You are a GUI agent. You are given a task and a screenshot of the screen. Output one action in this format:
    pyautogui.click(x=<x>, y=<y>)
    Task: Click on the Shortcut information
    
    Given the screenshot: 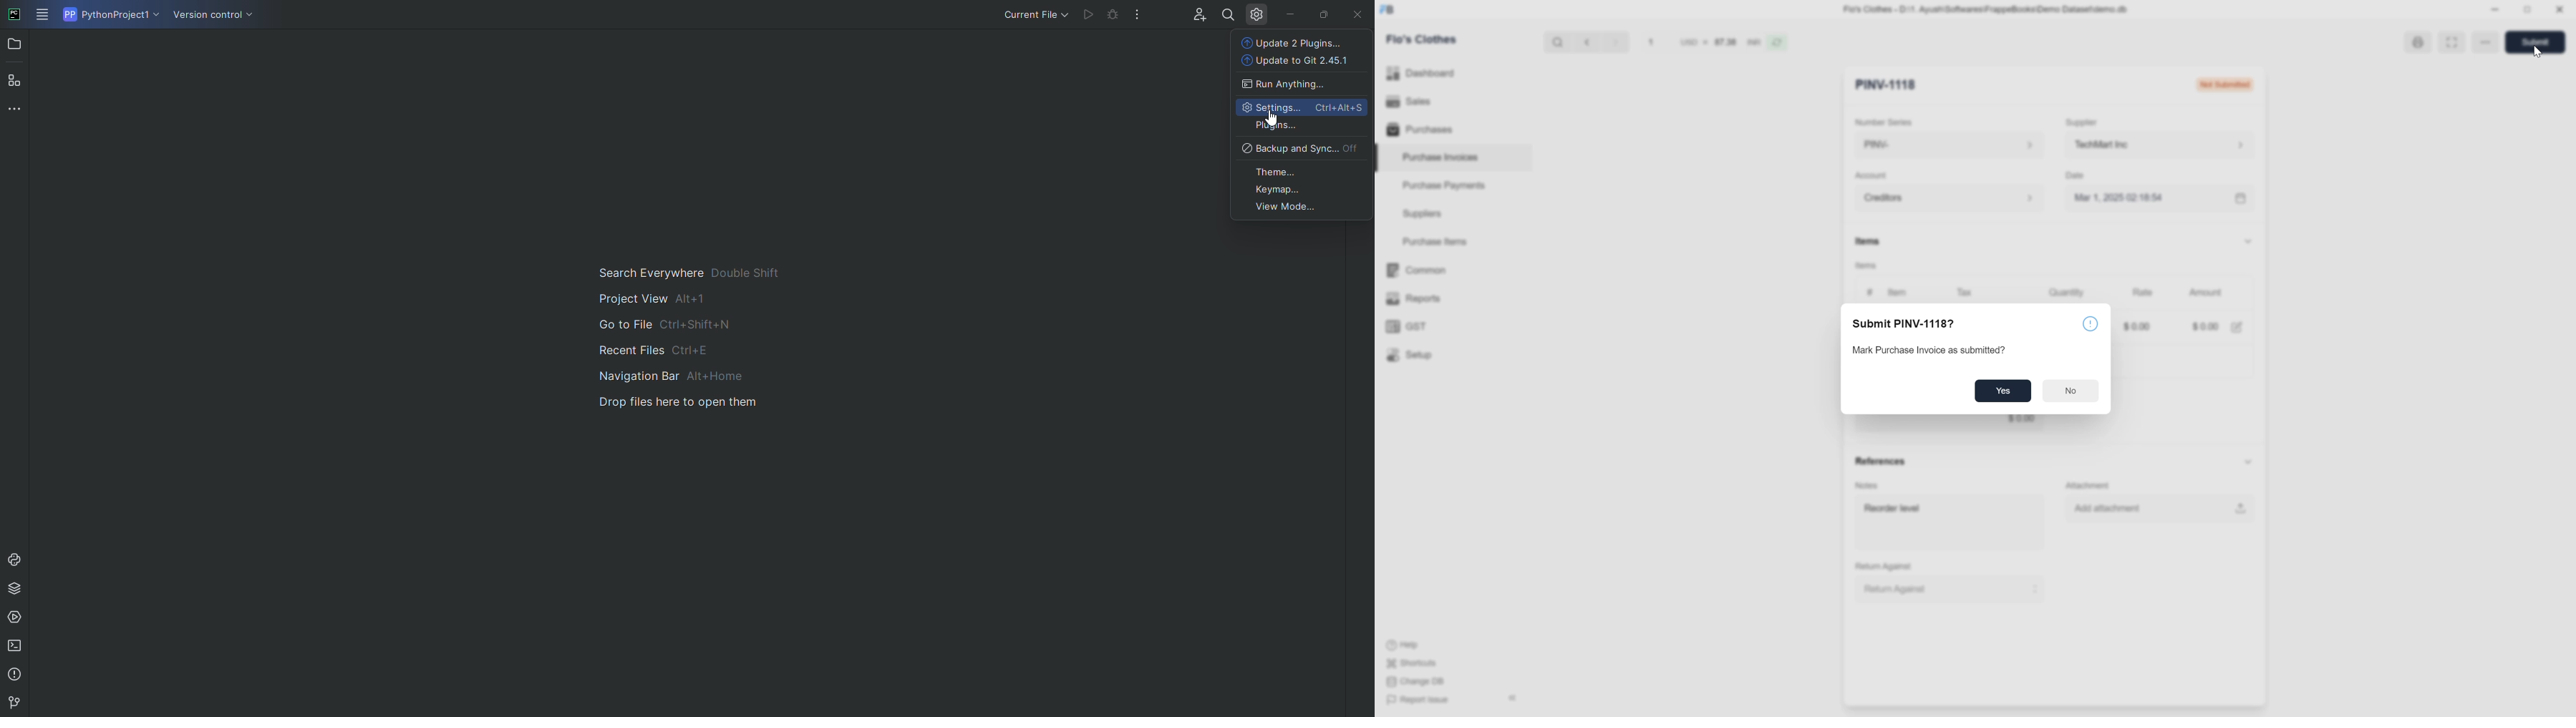 What is the action you would take?
    pyautogui.click(x=684, y=338)
    